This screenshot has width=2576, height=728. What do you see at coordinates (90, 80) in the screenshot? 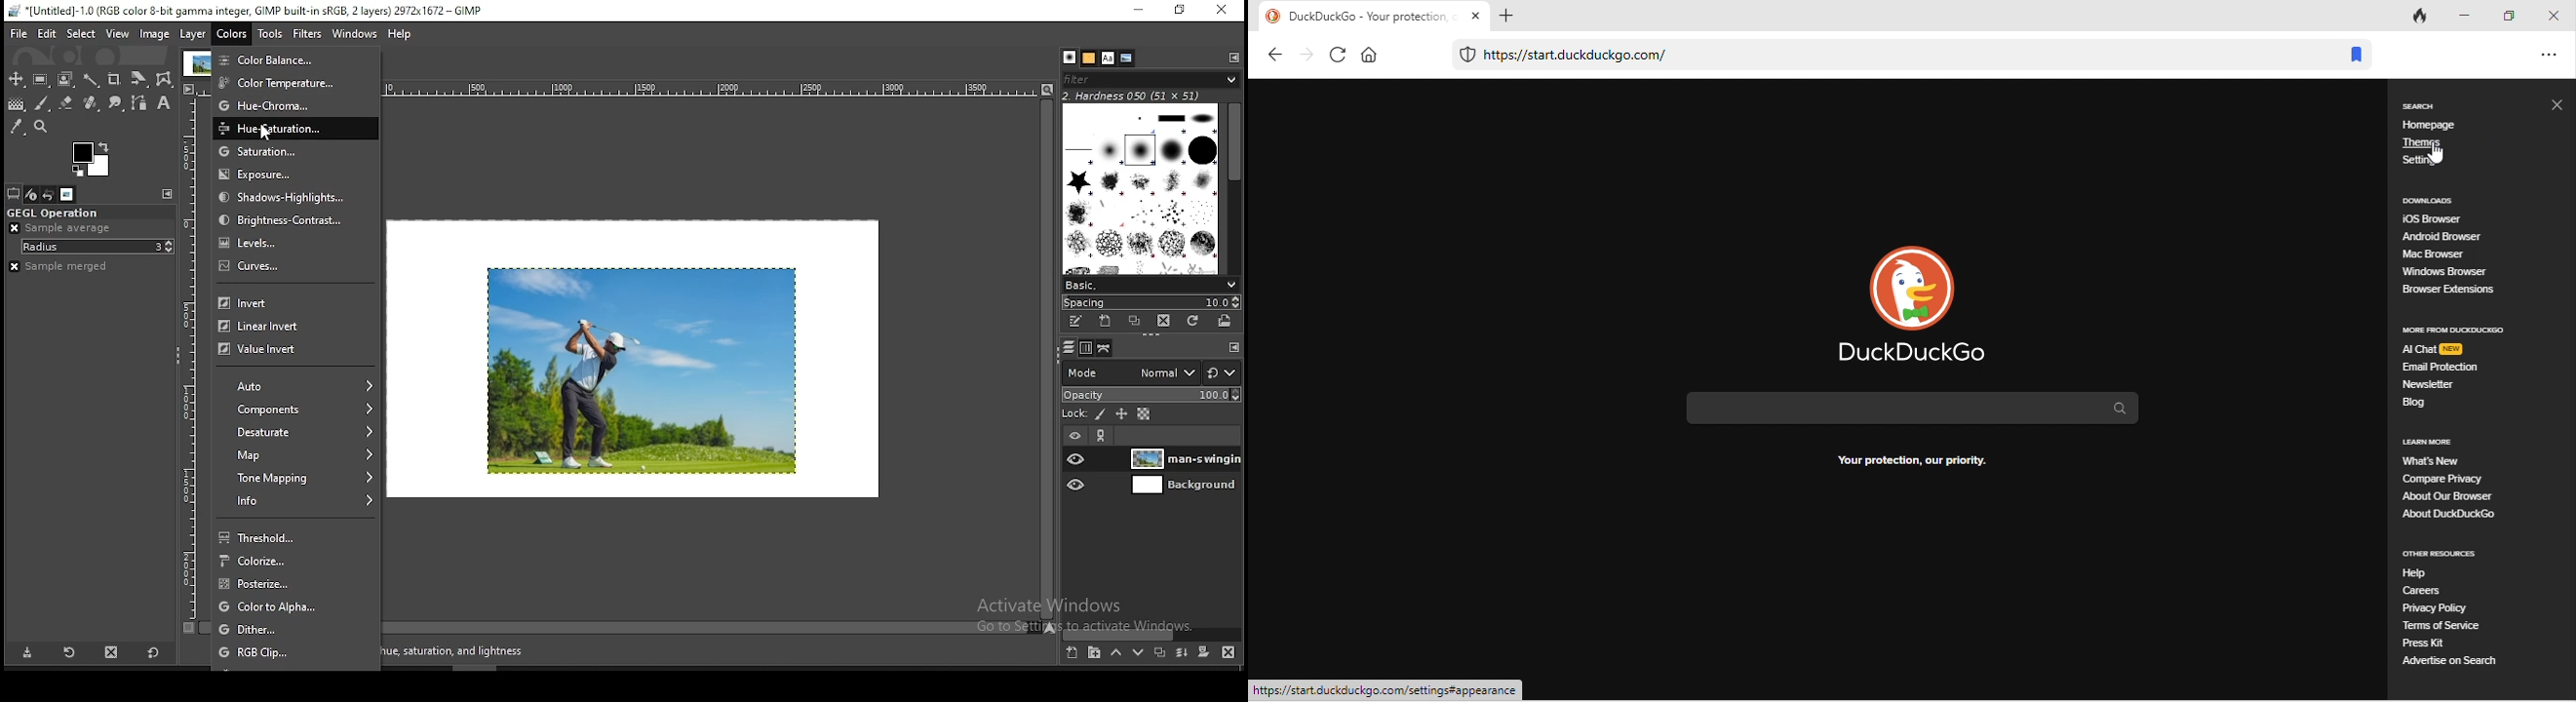
I see `fuzzy select tool` at bounding box center [90, 80].